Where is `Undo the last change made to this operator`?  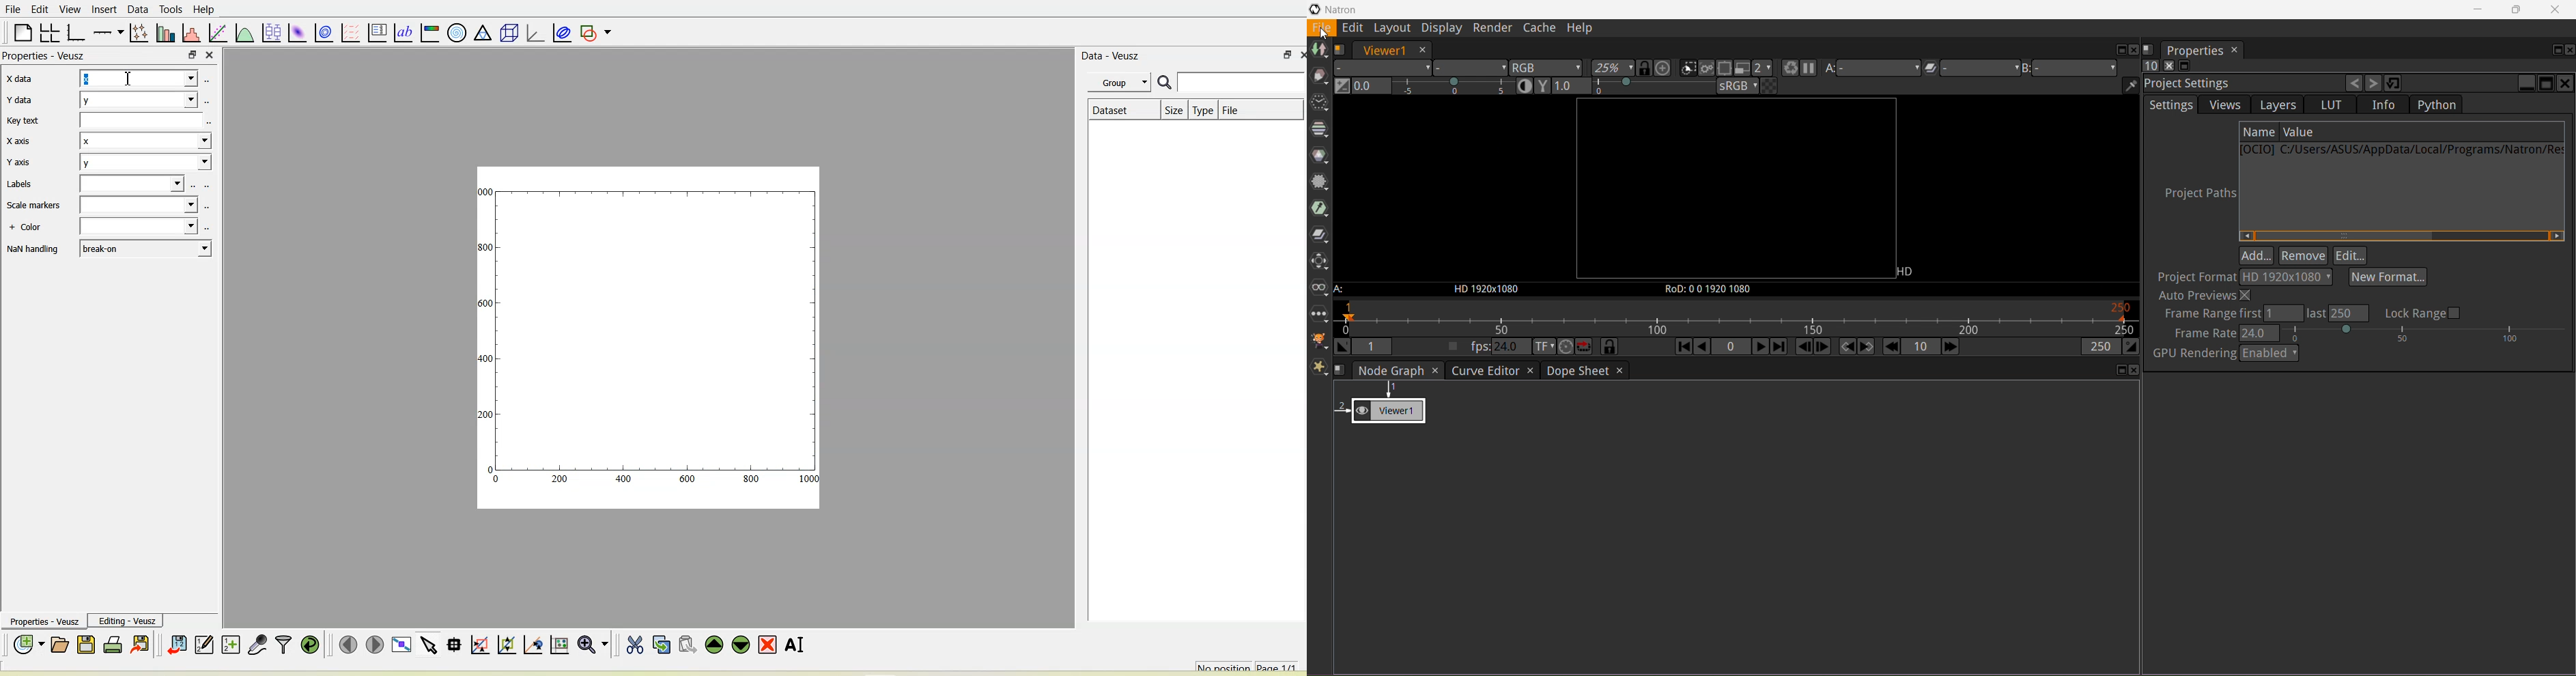 Undo the last change made to this operator is located at coordinates (2352, 83).